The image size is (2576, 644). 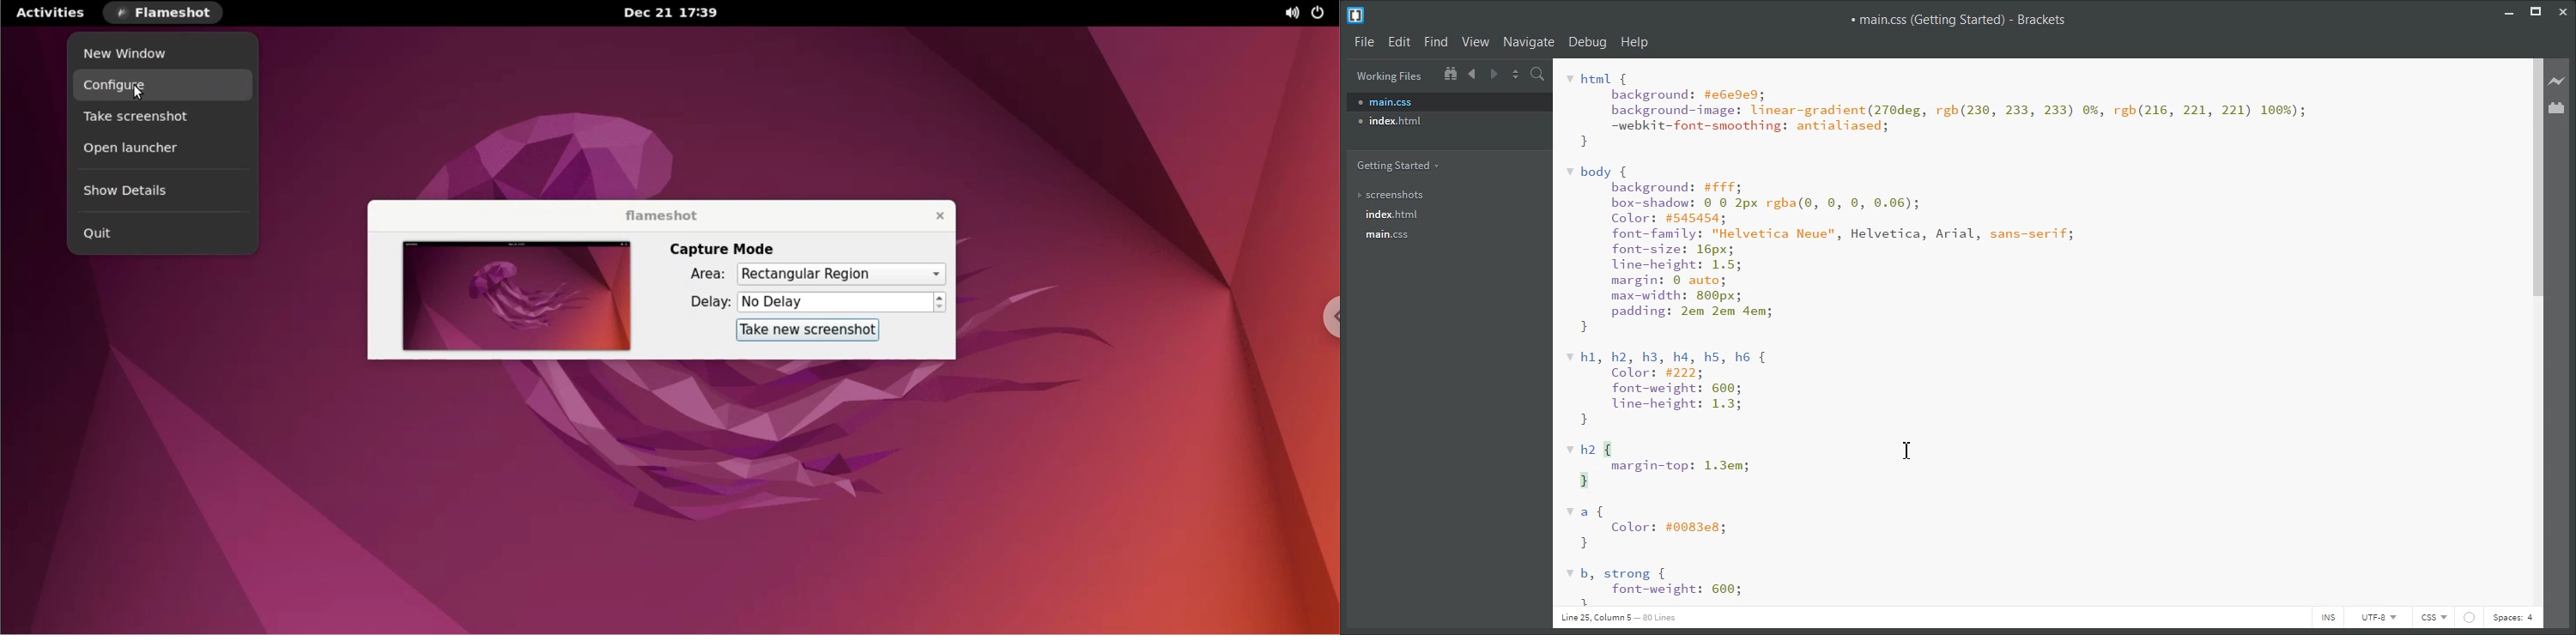 I want to click on INS, so click(x=2327, y=617).